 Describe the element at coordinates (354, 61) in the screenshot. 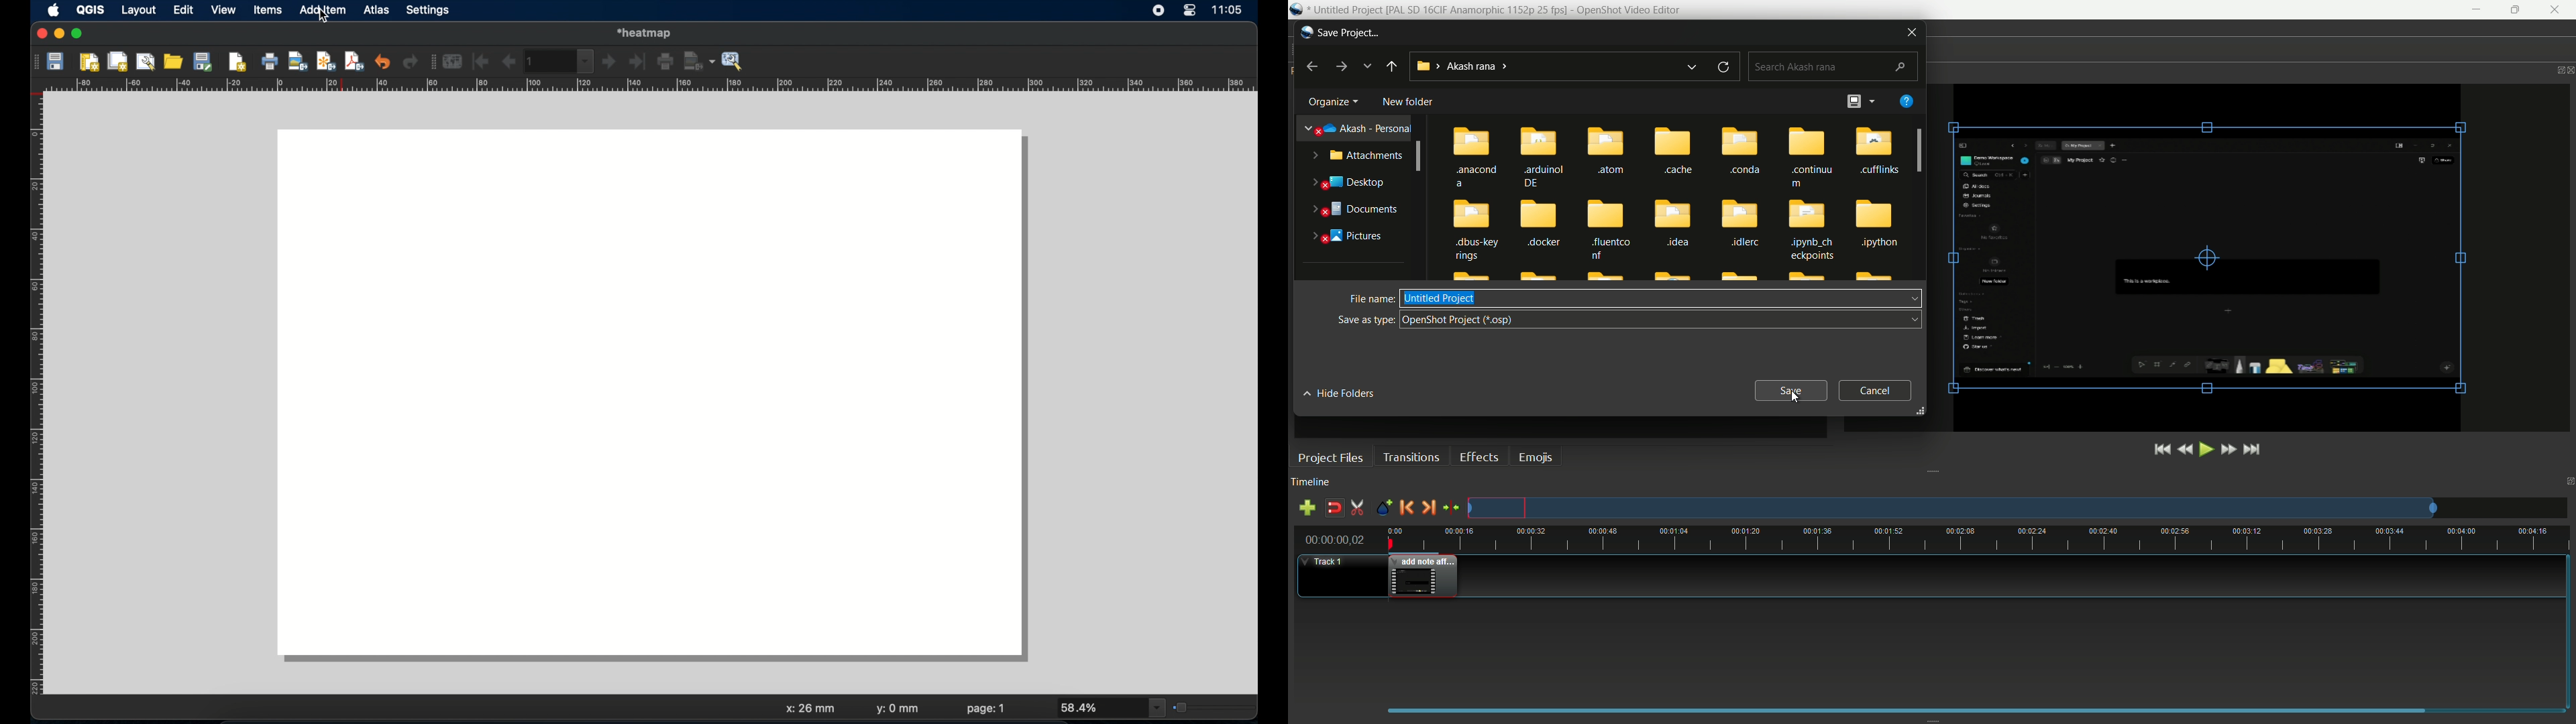

I see `export as pdf` at that location.